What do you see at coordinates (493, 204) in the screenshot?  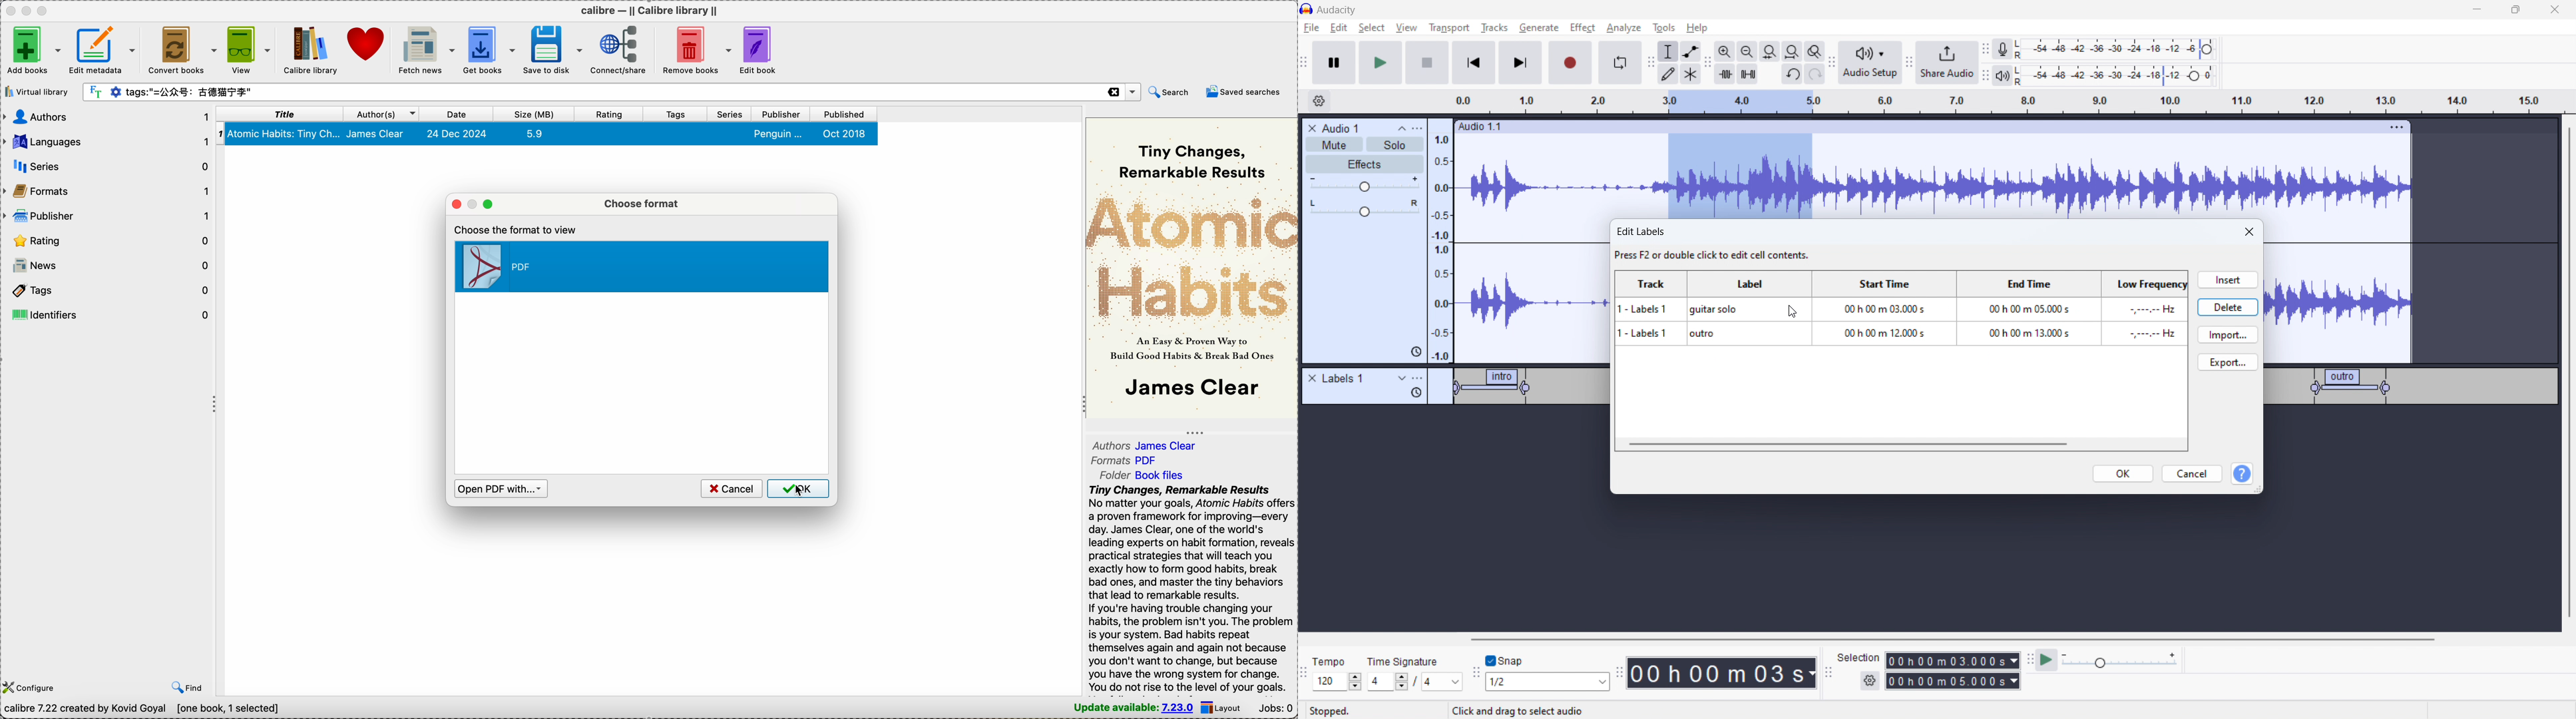 I see `maximize popup` at bounding box center [493, 204].